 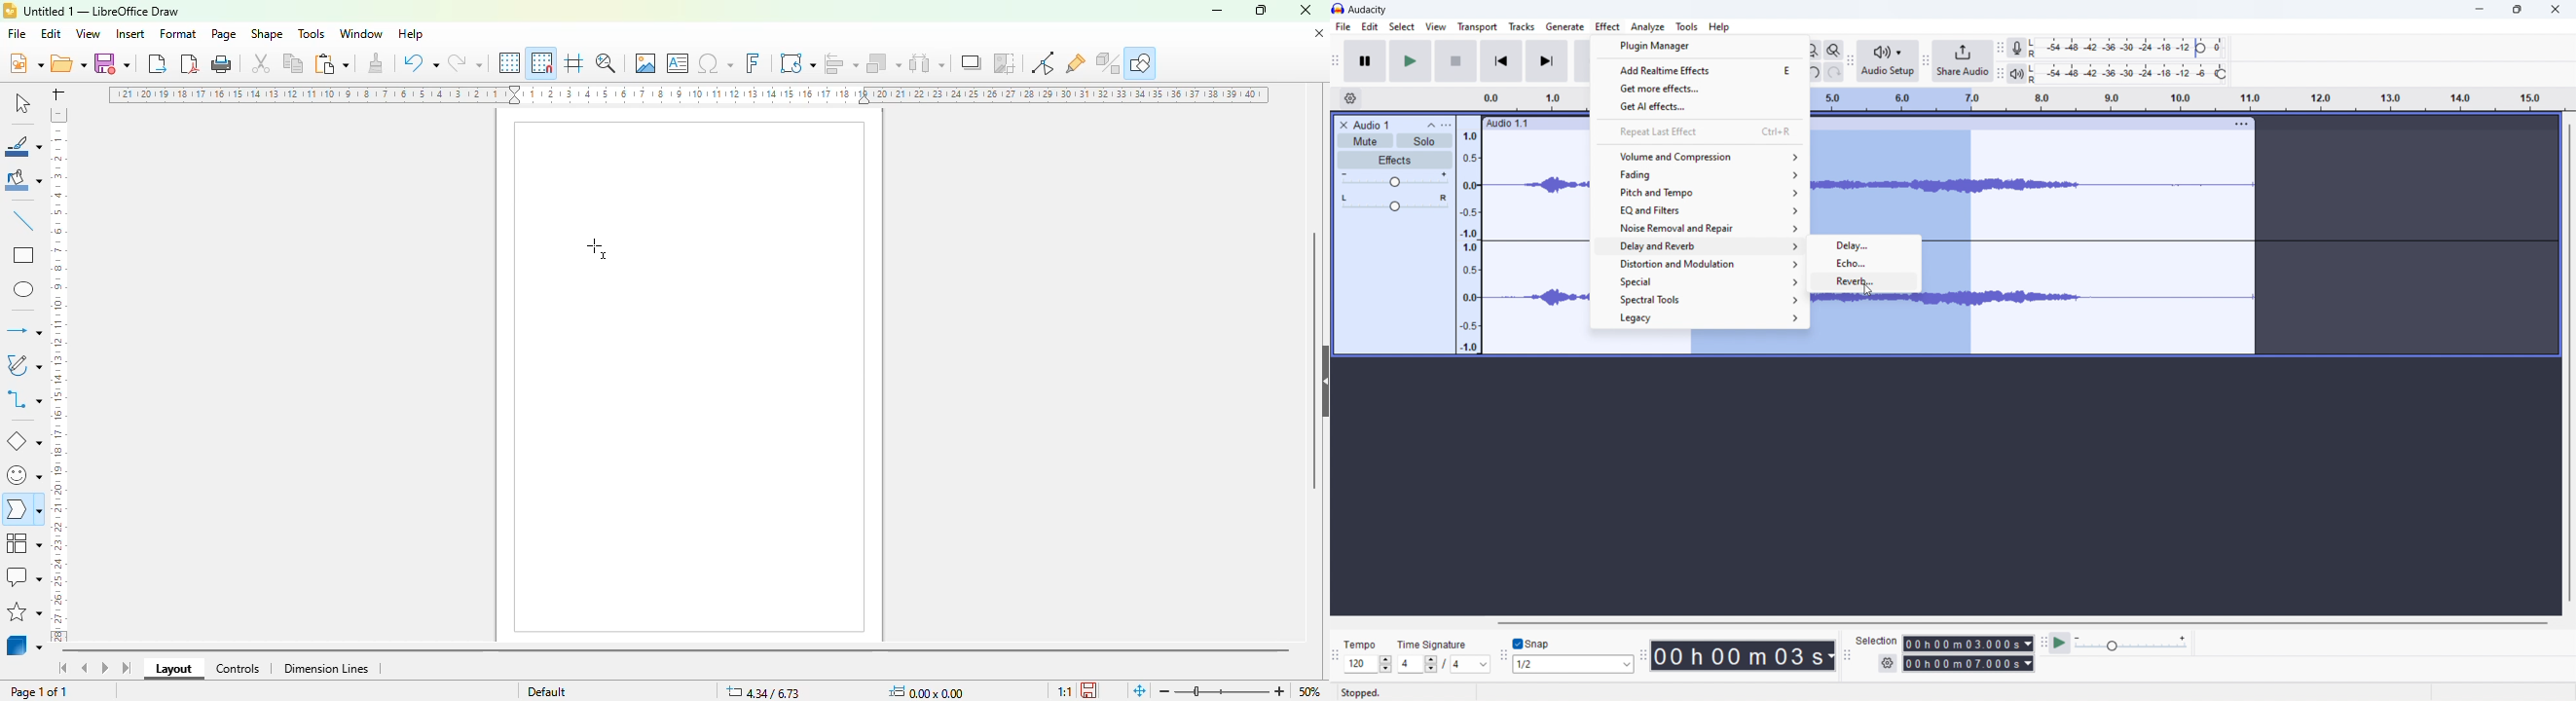 I want to click on dimension lines, so click(x=325, y=669).